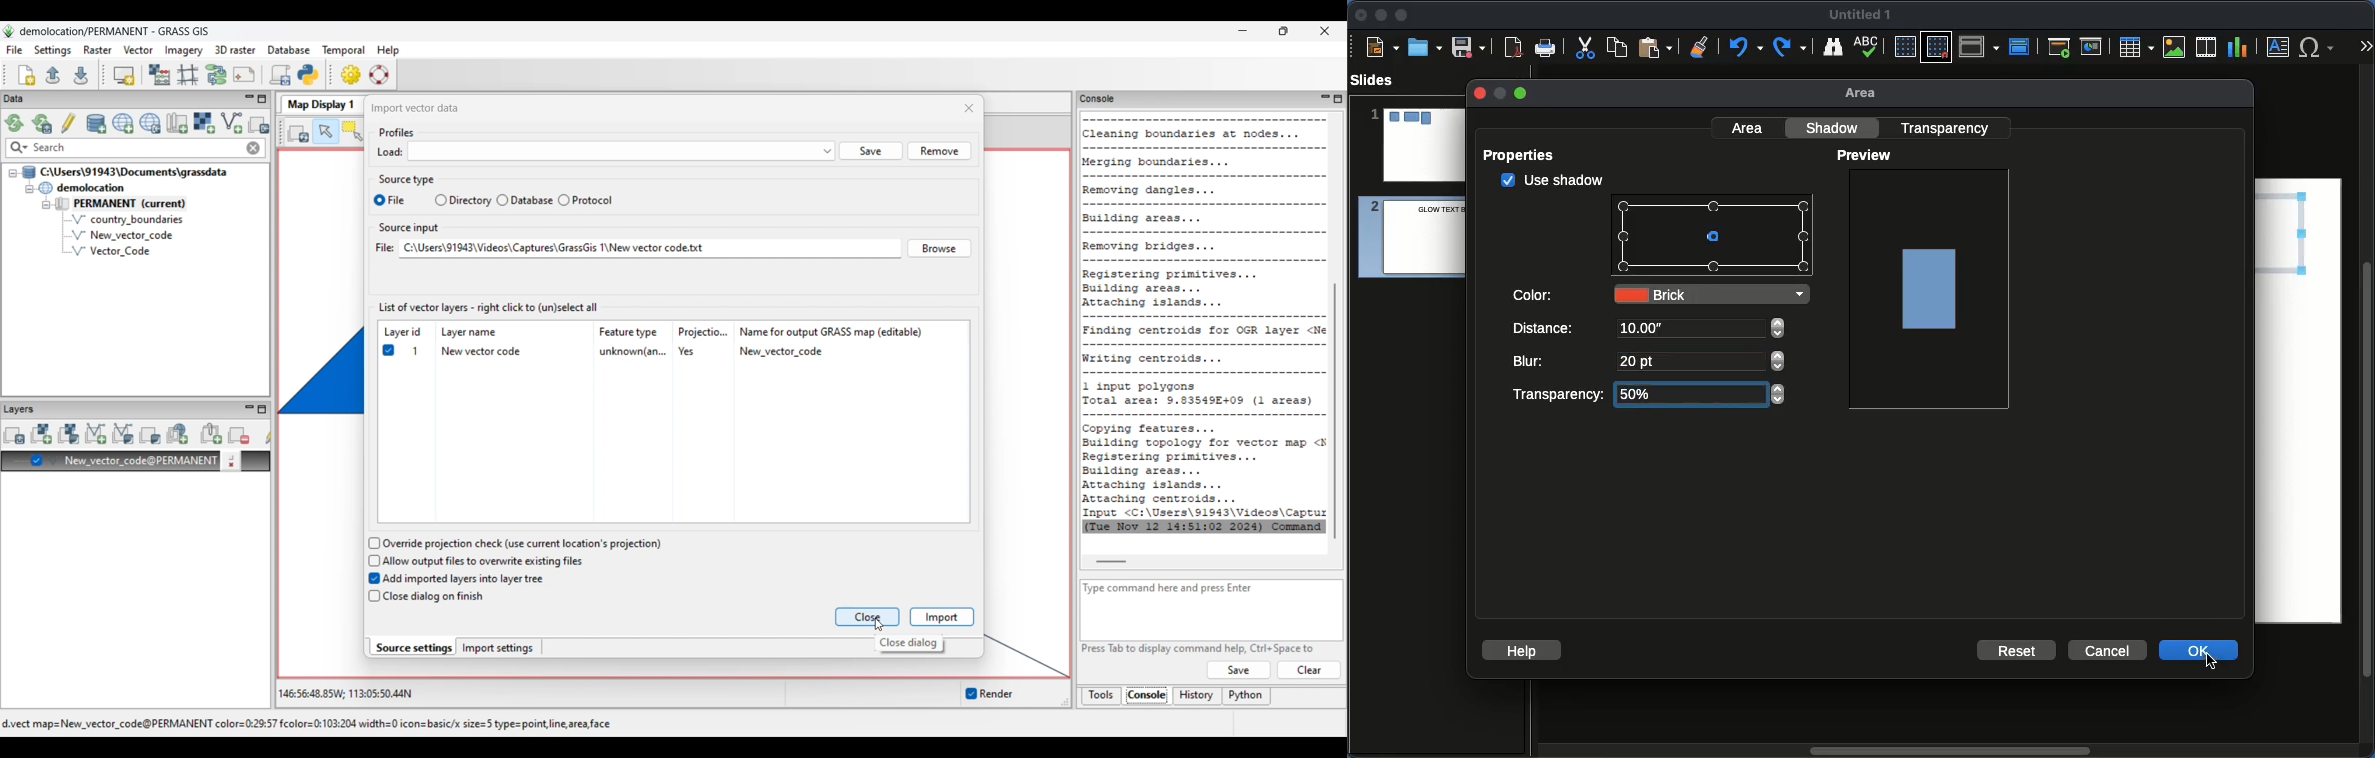  I want to click on Scroll, so click(2369, 413).